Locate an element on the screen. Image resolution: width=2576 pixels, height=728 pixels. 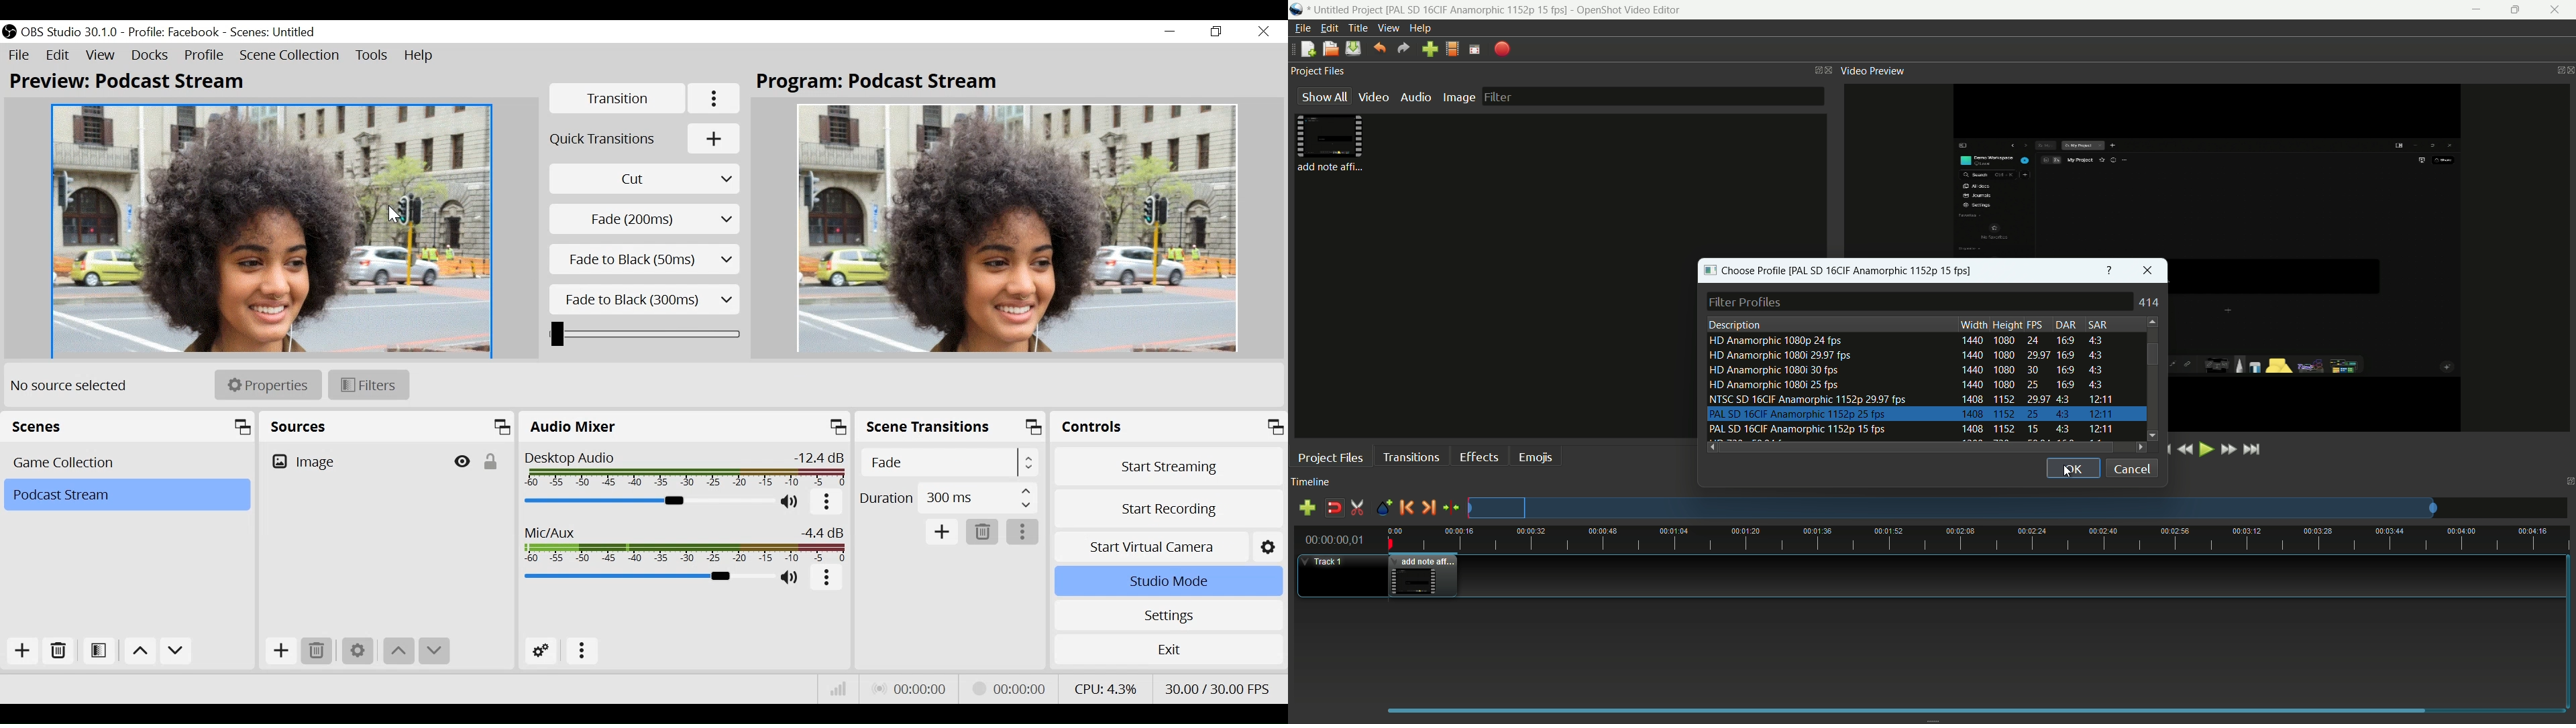
more options is located at coordinates (826, 578).